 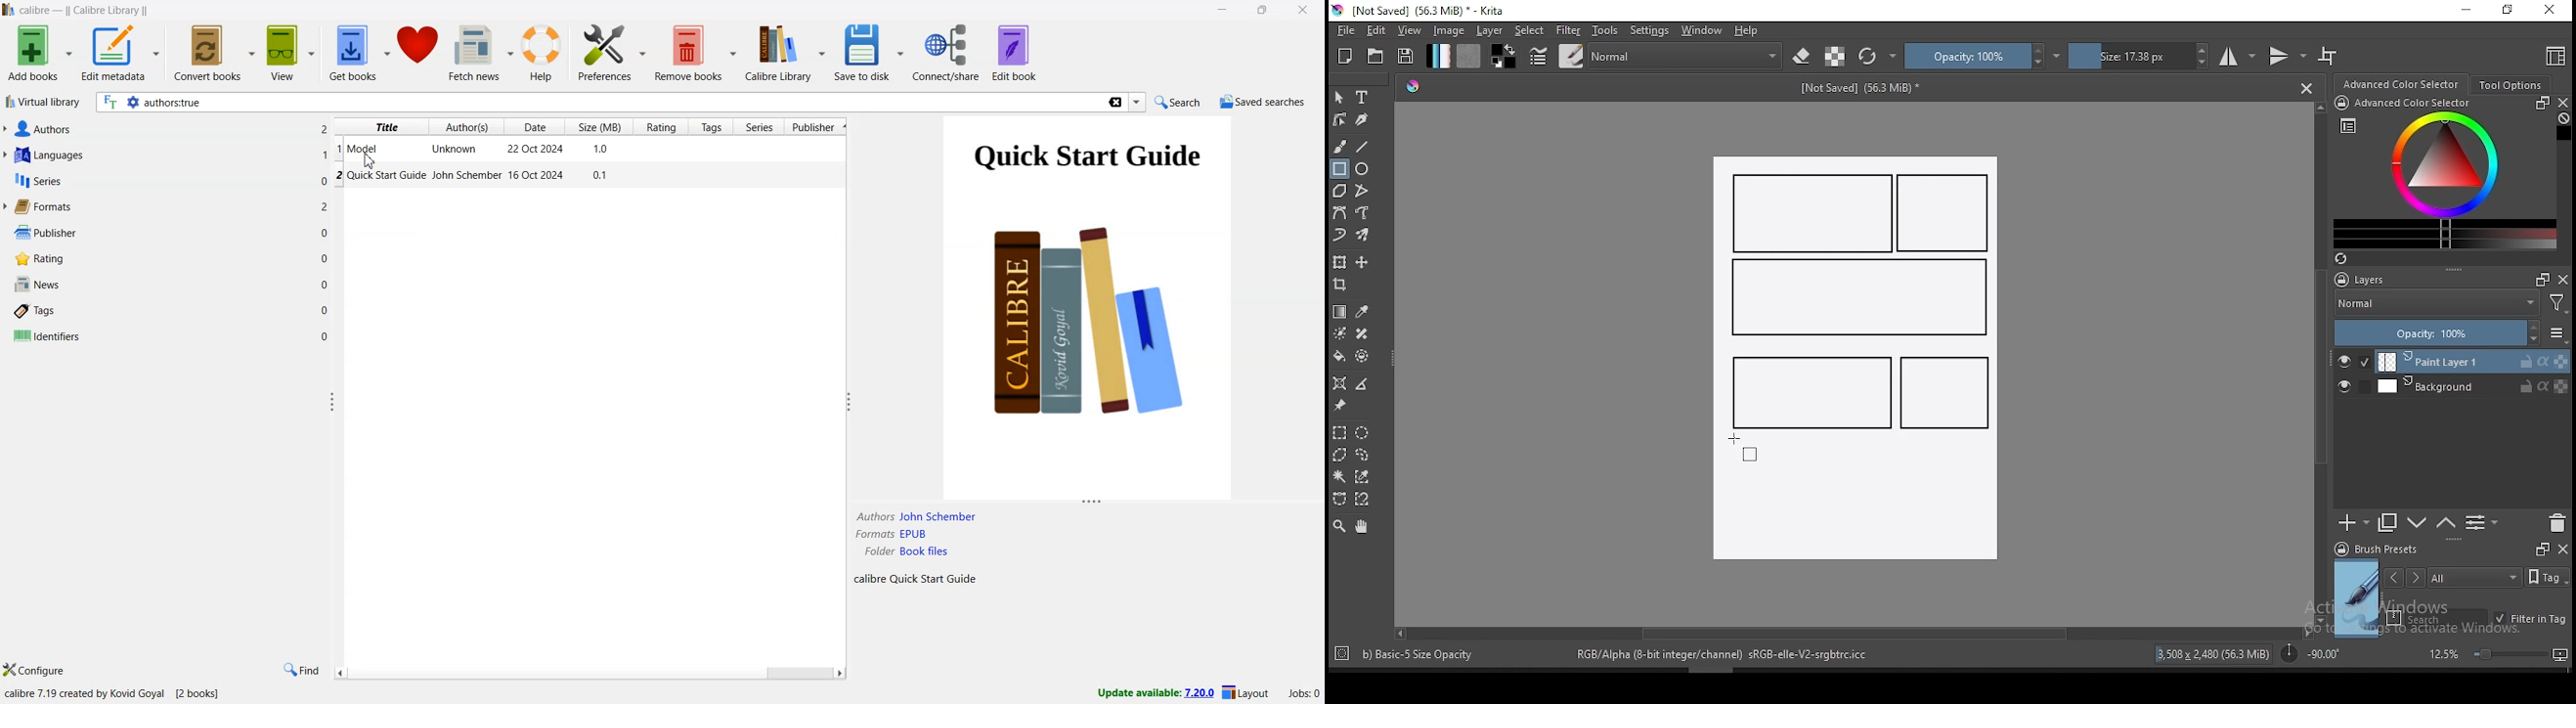 What do you see at coordinates (1649, 30) in the screenshot?
I see `settings` at bounding box center [1649, 30].